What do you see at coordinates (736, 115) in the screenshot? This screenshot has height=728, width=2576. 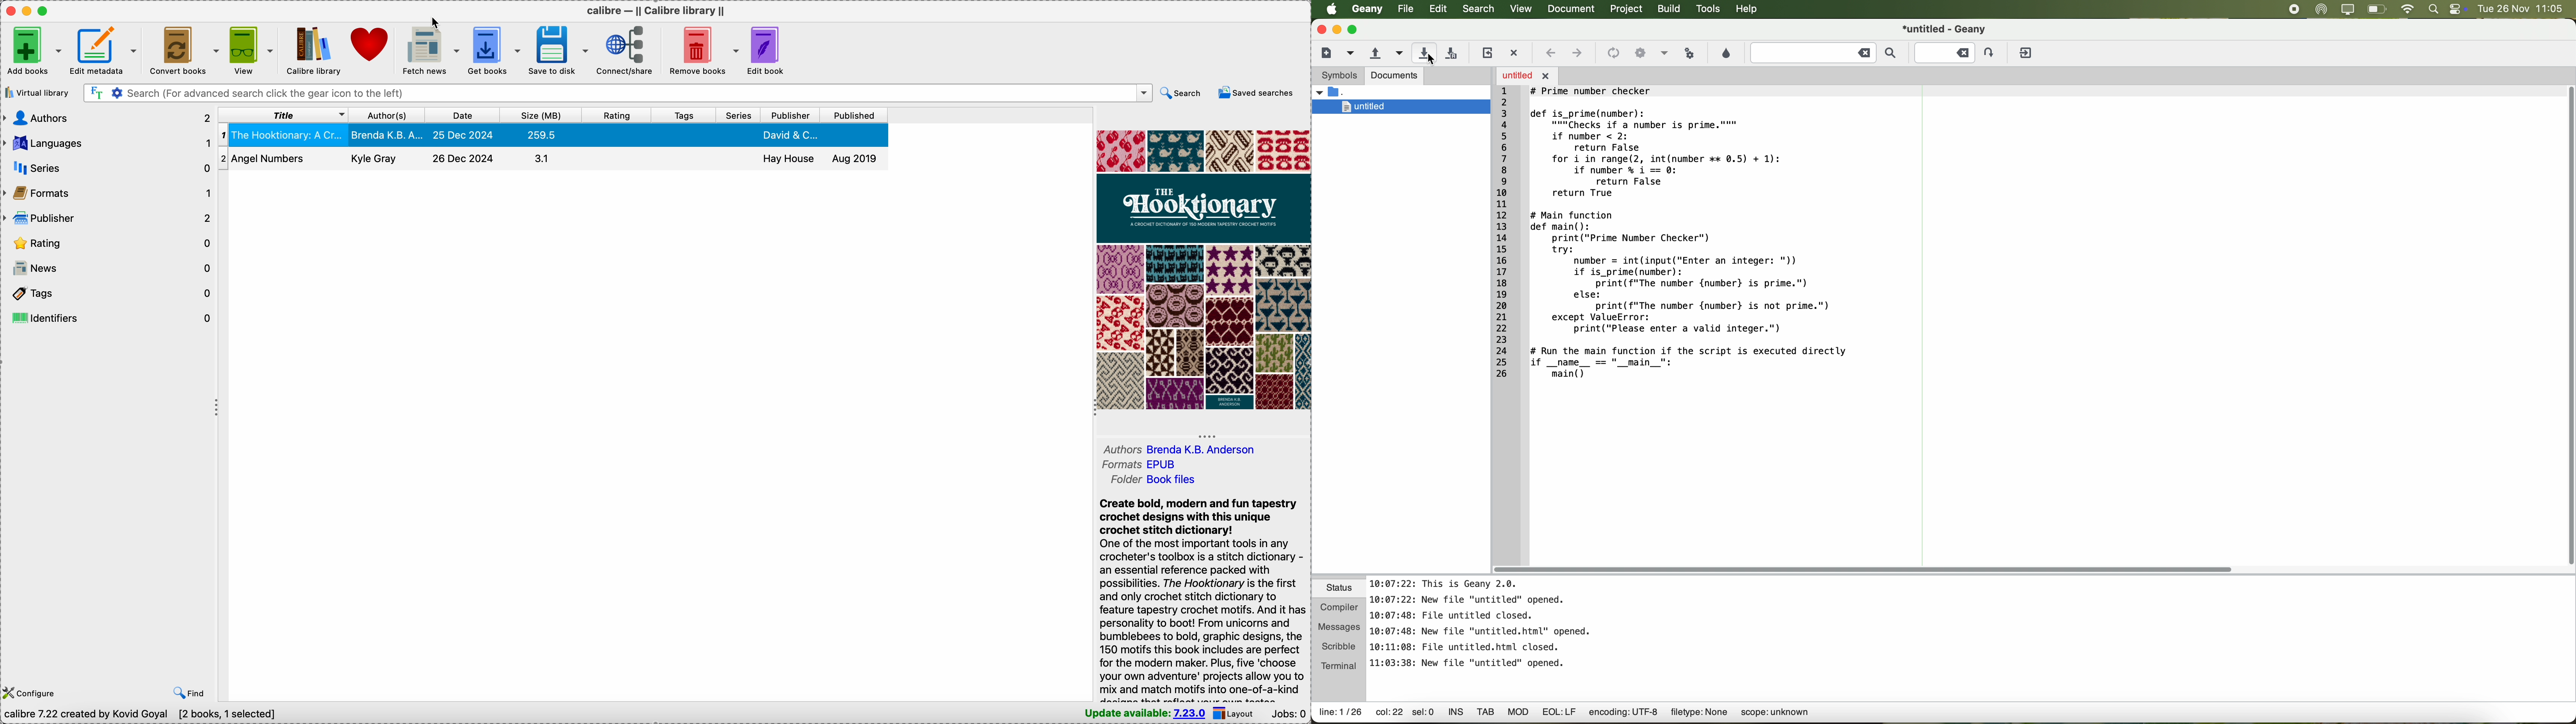 I see `series` at bounding box center [736, 115].